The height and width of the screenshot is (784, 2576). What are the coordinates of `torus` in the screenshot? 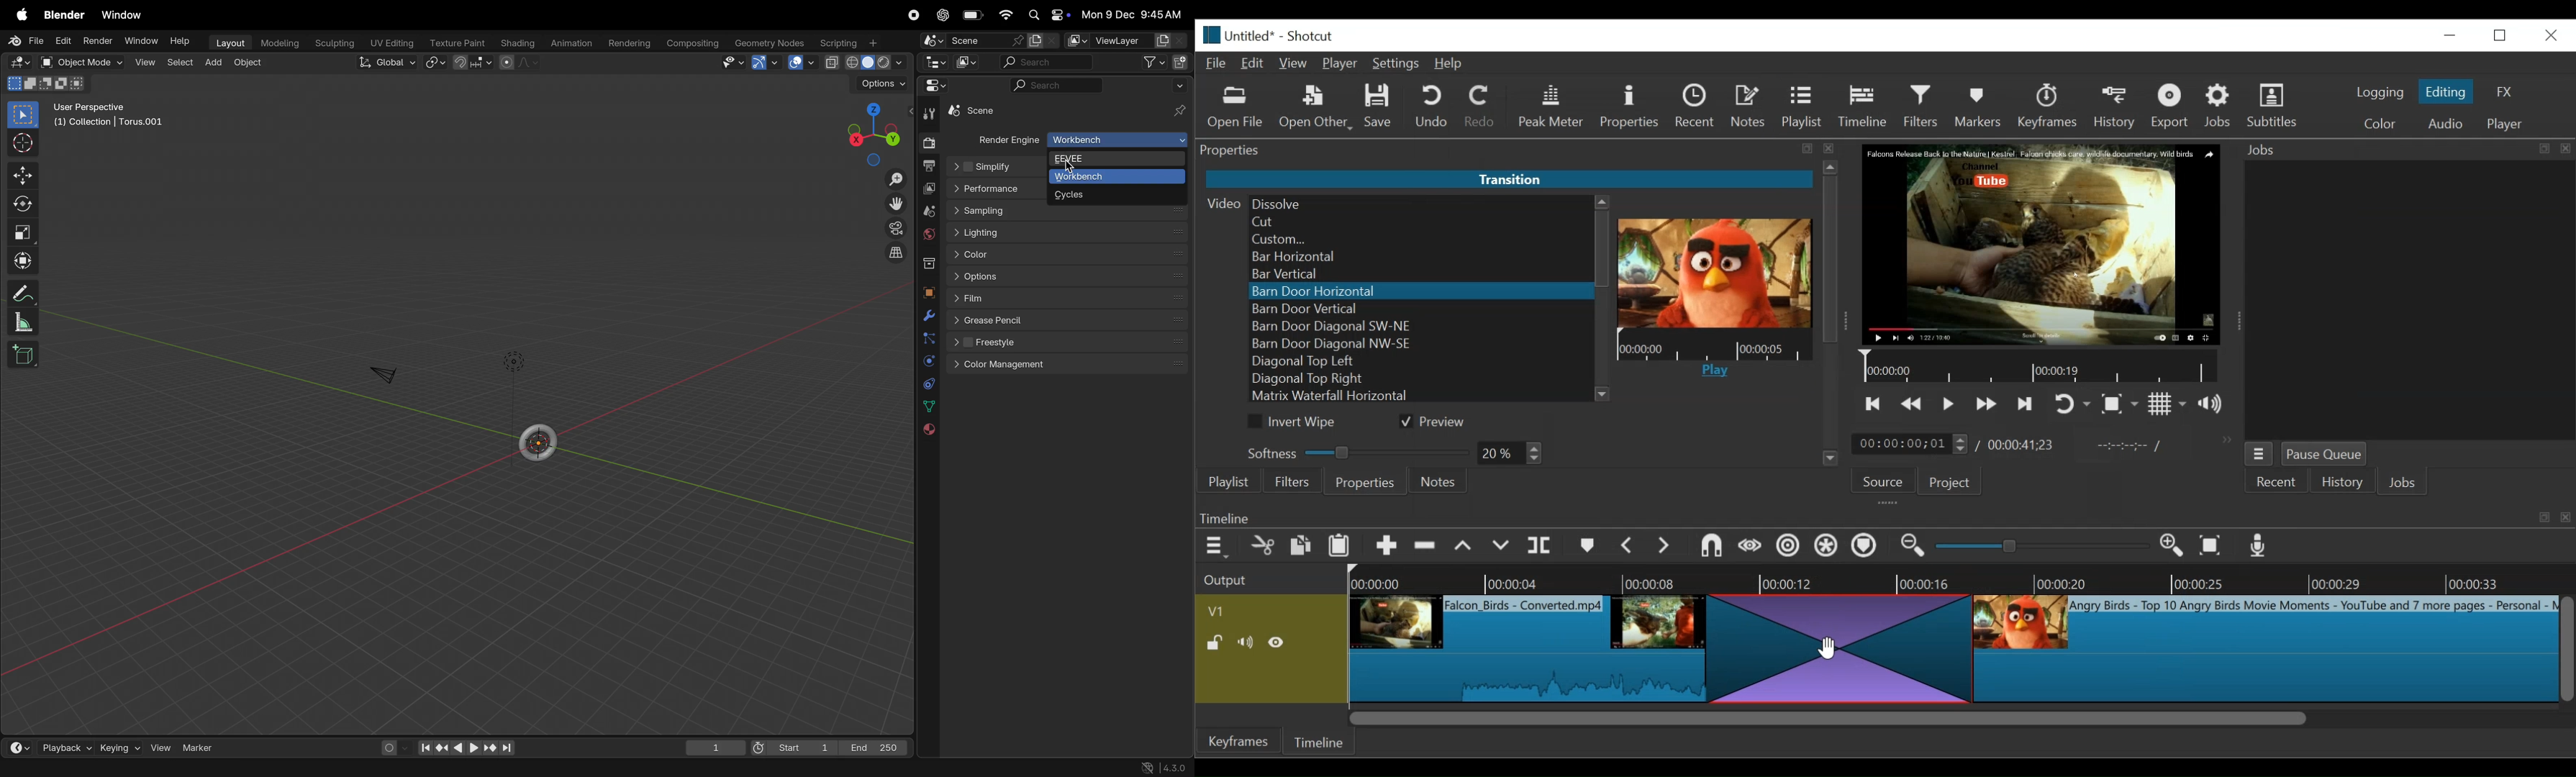 It's located at (539, 440).